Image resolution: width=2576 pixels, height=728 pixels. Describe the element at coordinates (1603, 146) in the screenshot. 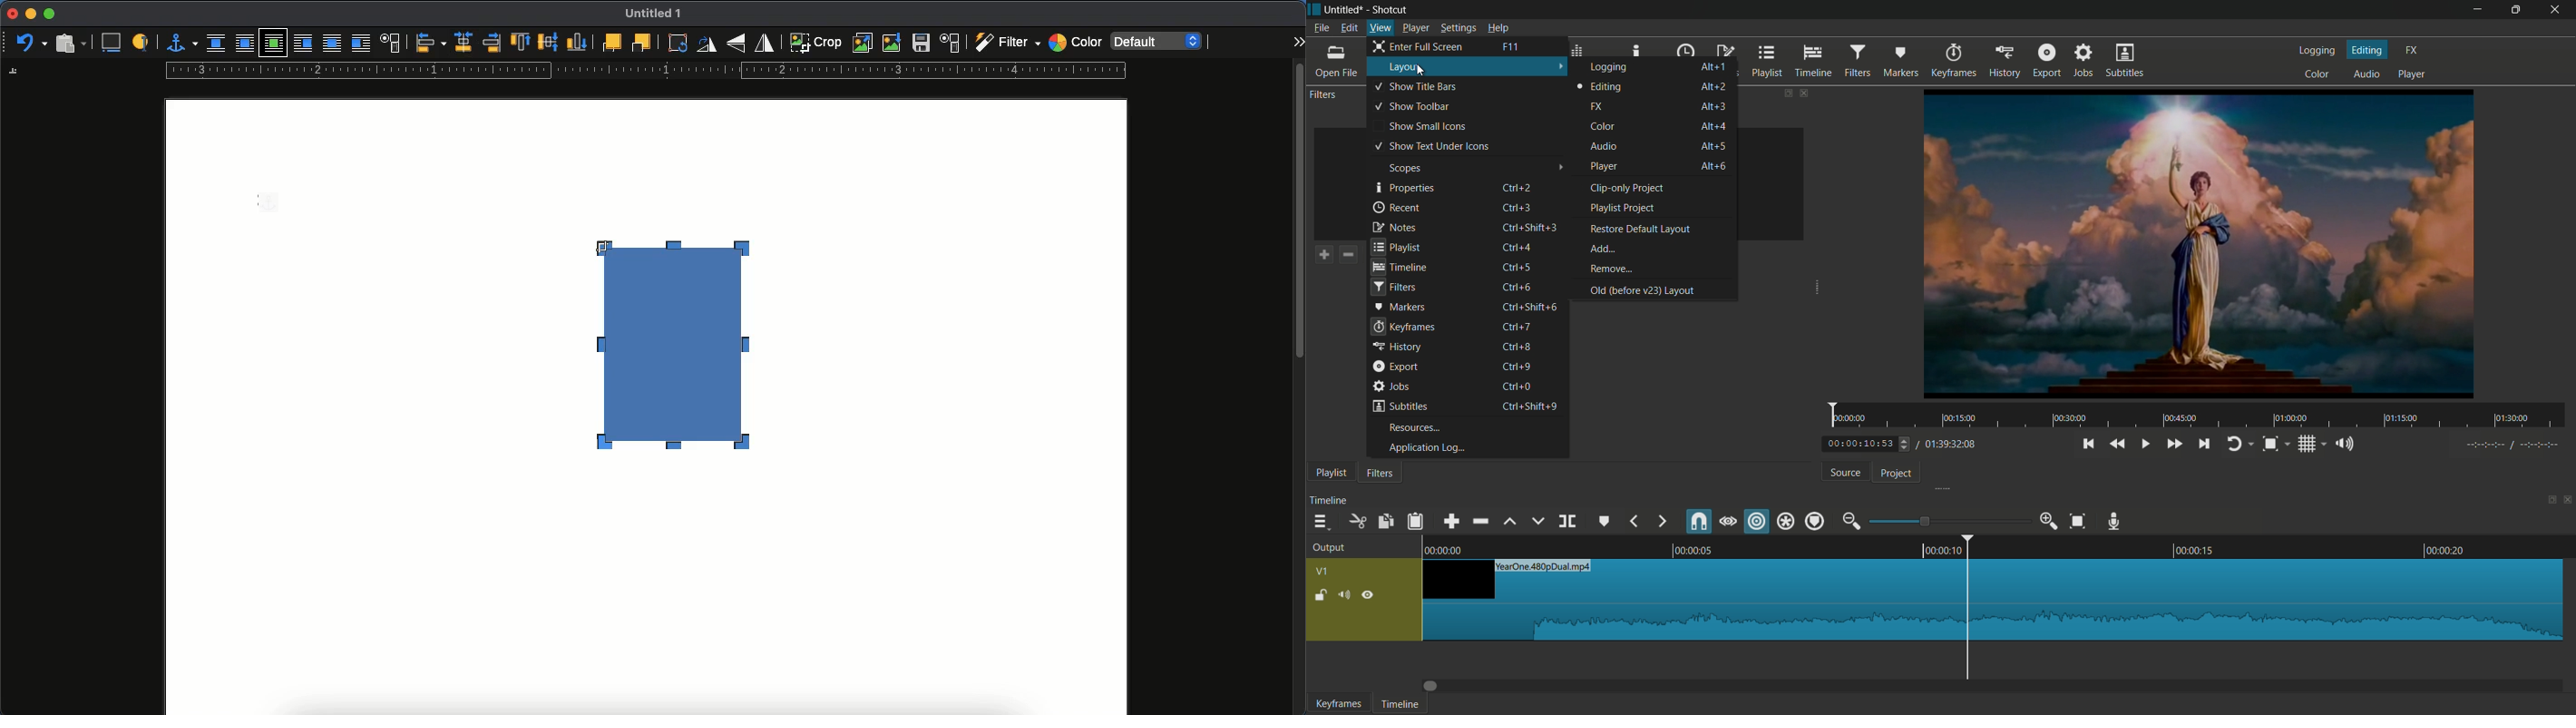

I see `audio` at that location.